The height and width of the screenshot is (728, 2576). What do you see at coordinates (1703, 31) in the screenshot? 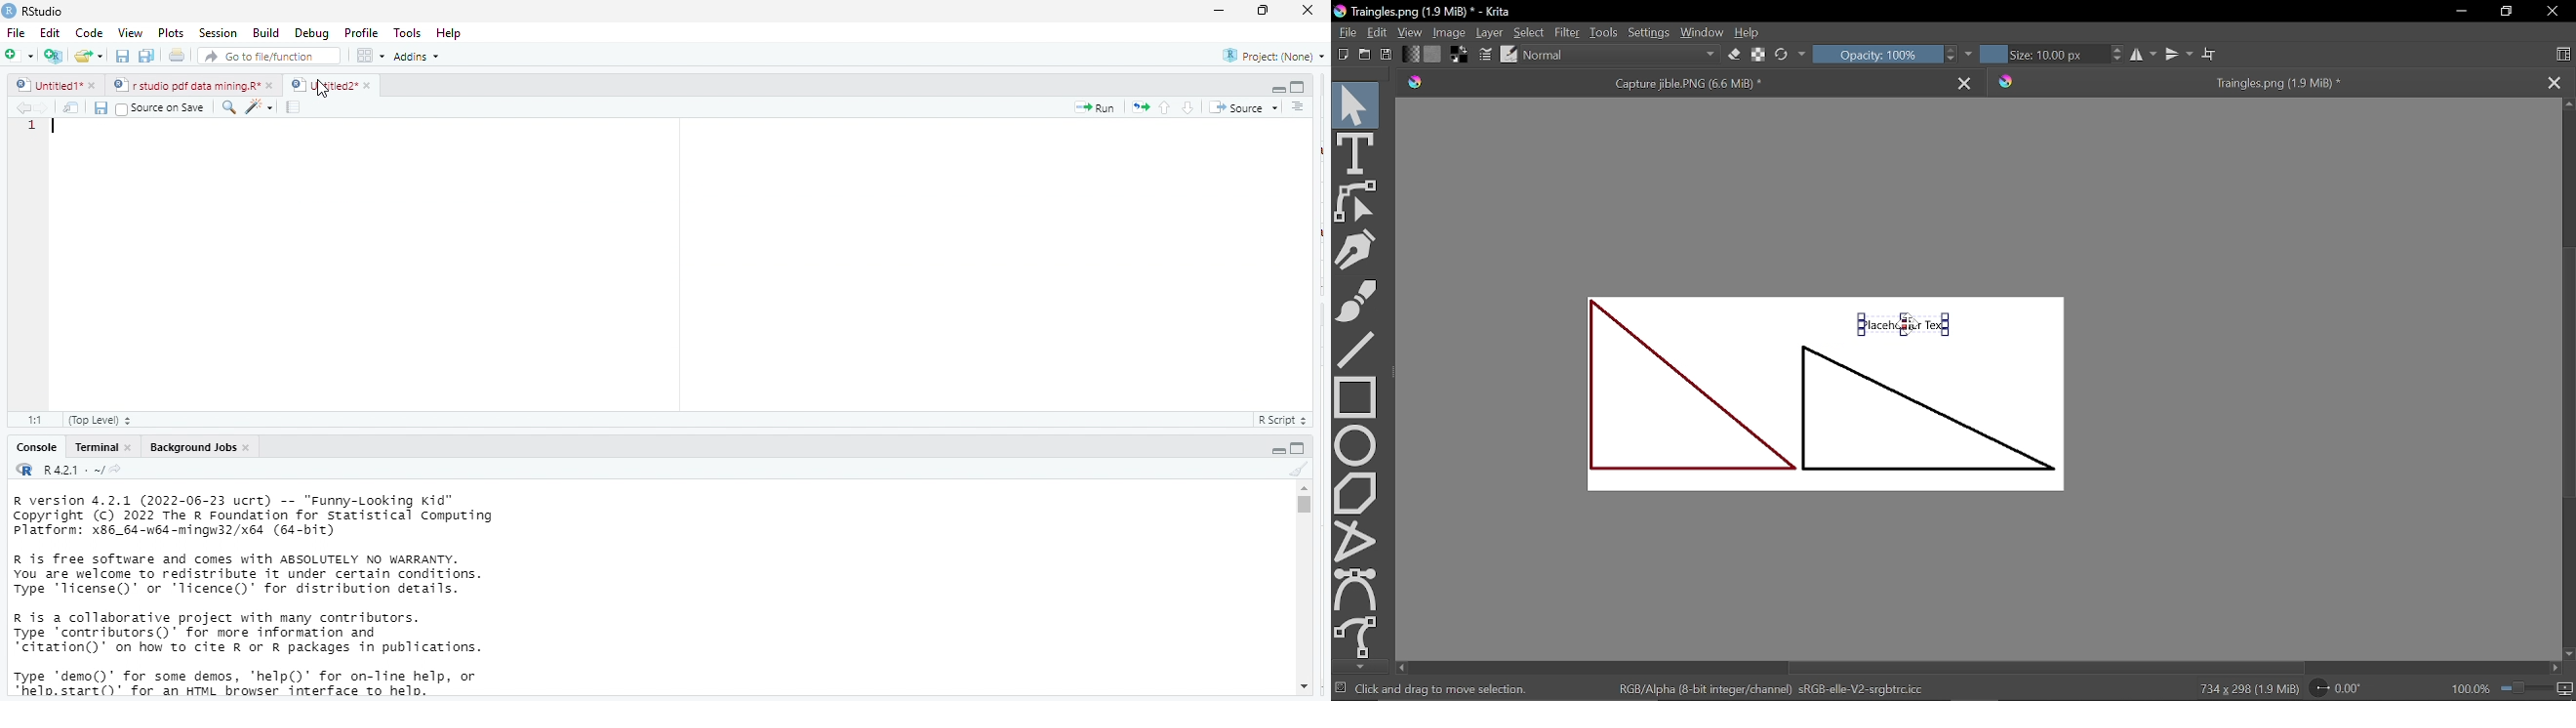
I see `Window` at bounding box center [1703, 31].